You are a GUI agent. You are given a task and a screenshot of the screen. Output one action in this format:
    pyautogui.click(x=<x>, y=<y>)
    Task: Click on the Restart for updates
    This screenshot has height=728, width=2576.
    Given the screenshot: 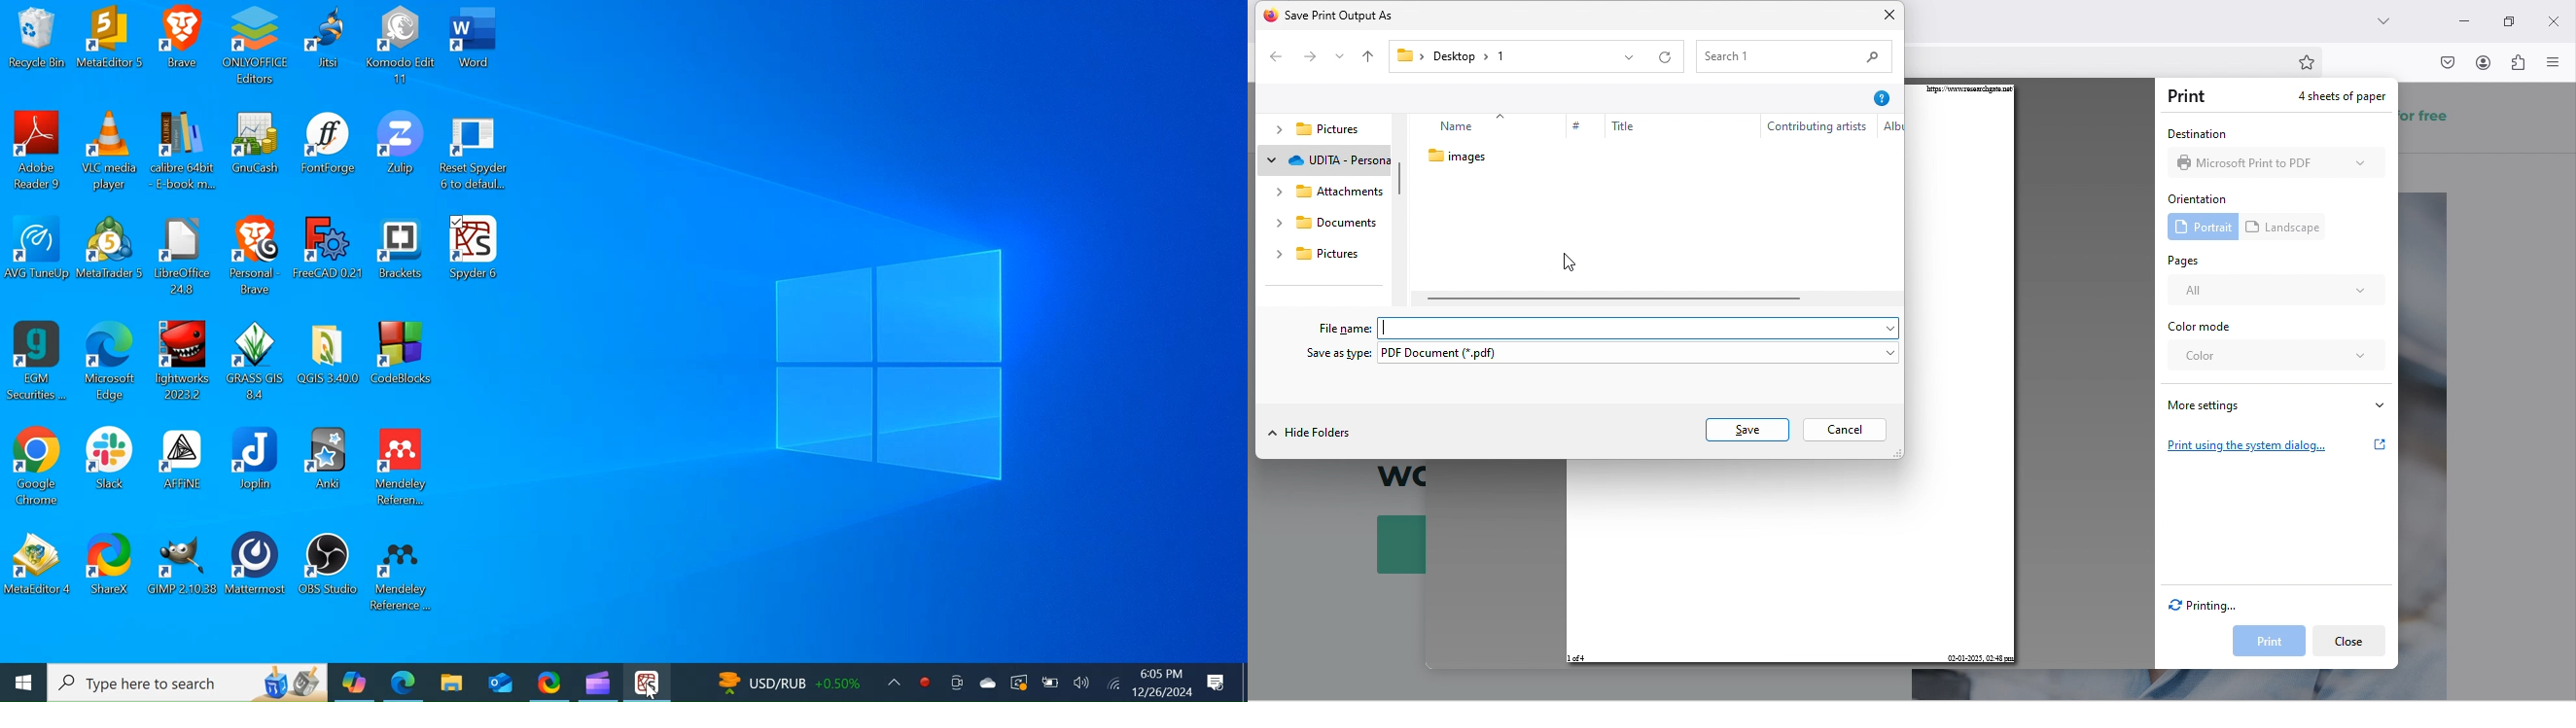 What is the action you would take?
    pyautogui.click(x=1017, y=682)
    